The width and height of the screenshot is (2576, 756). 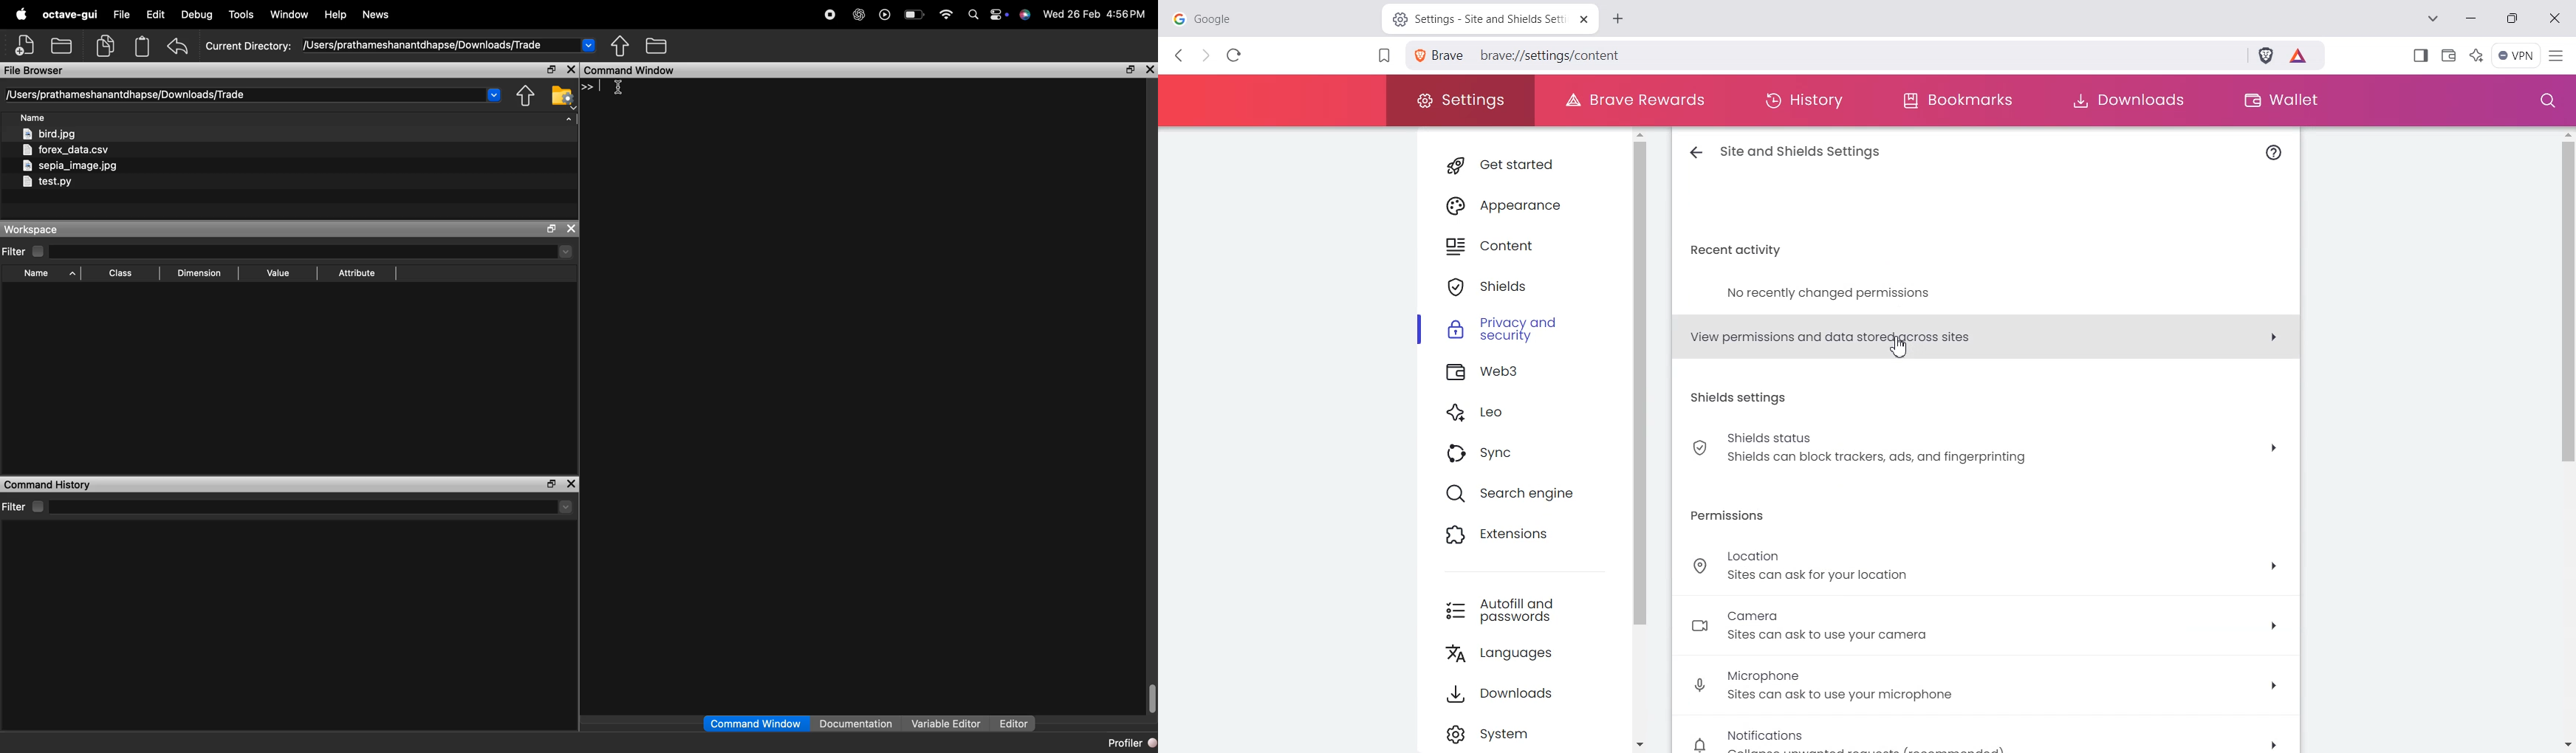 I want to click on Help, so click(x=335, y=13).